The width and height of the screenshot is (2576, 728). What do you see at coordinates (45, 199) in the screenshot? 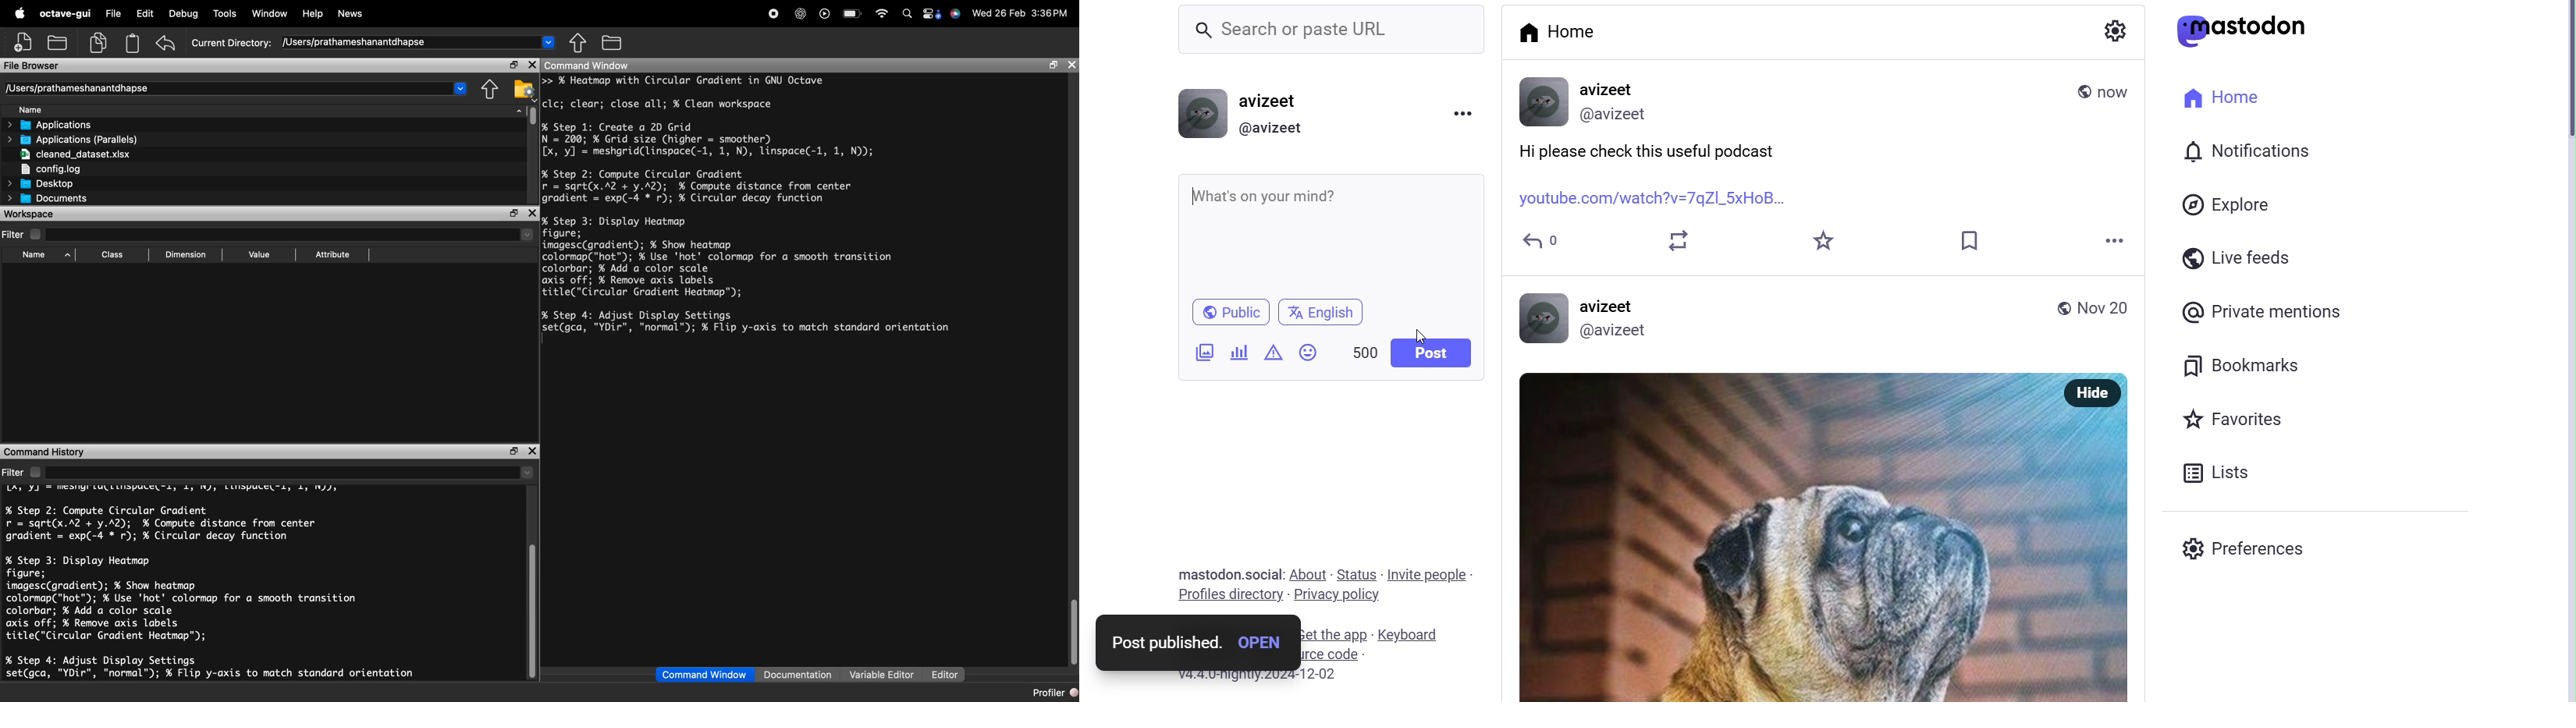
I see `Documents` at bounding box center [45, 199].